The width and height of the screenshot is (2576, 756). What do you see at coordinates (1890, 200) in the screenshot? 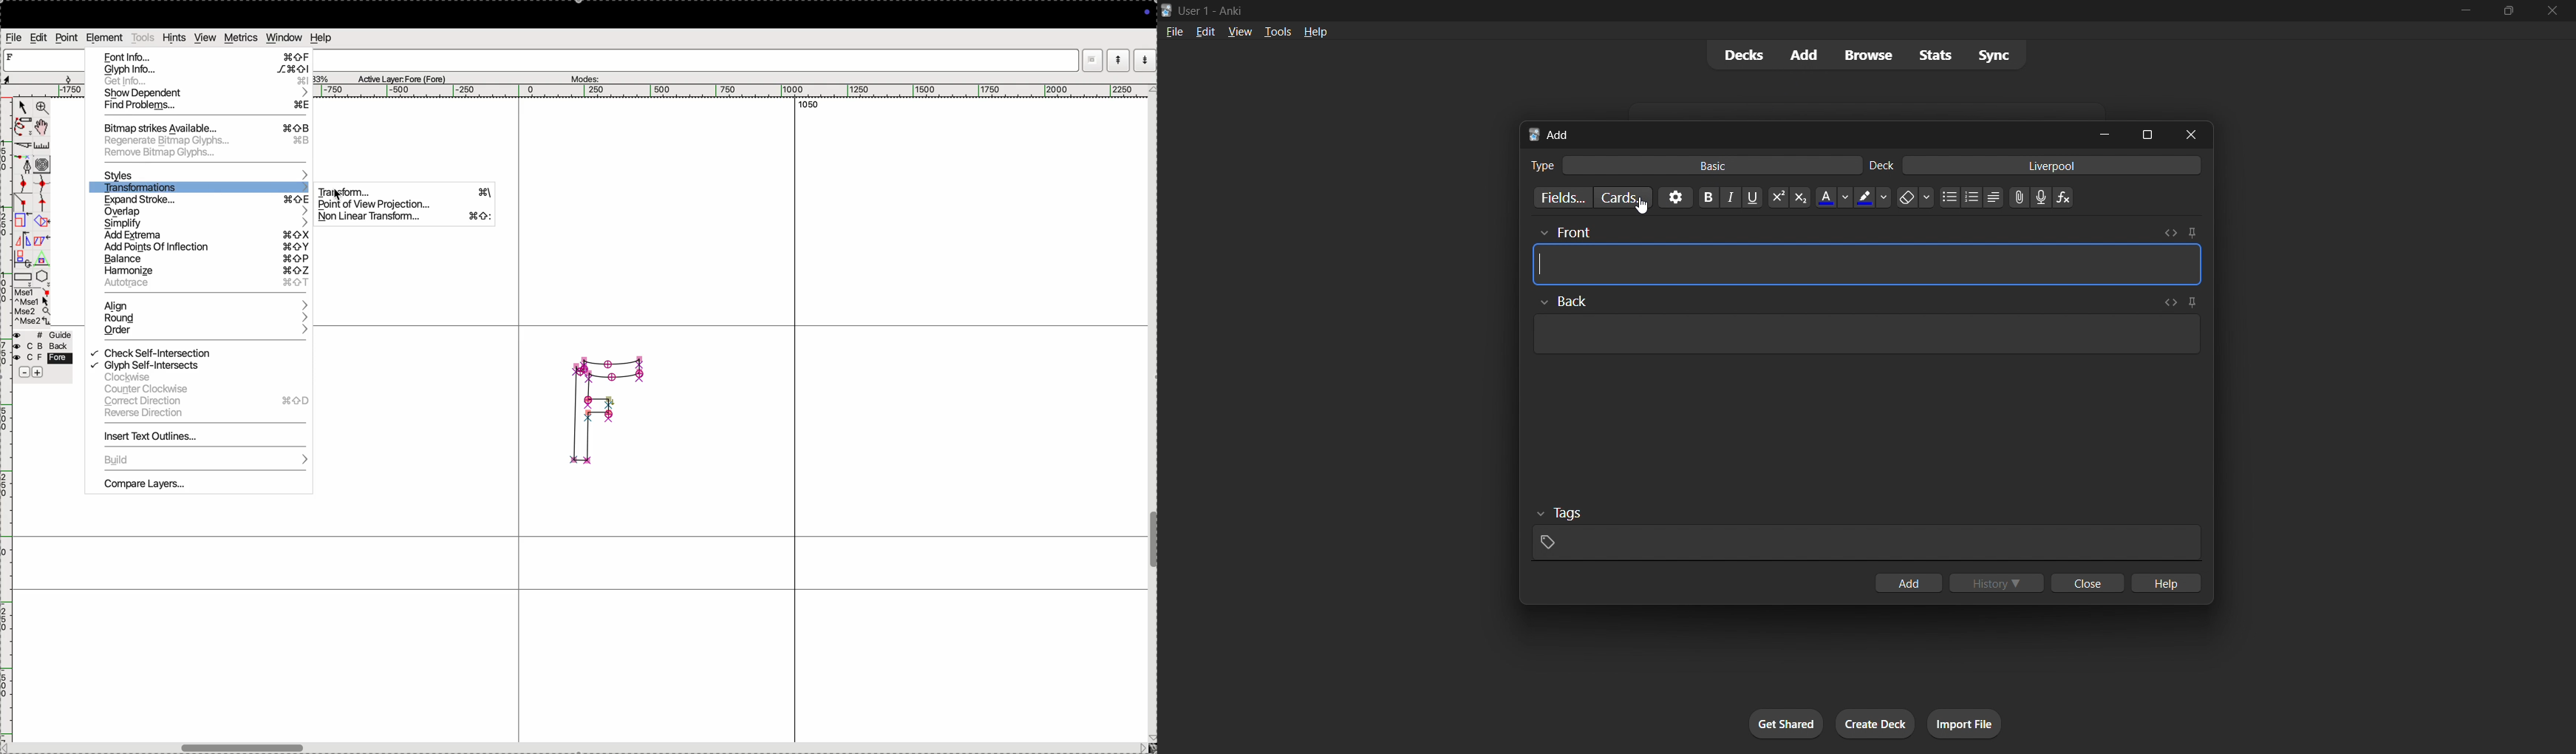
I see `simple text formatting` at bounding box center [1890, 200].